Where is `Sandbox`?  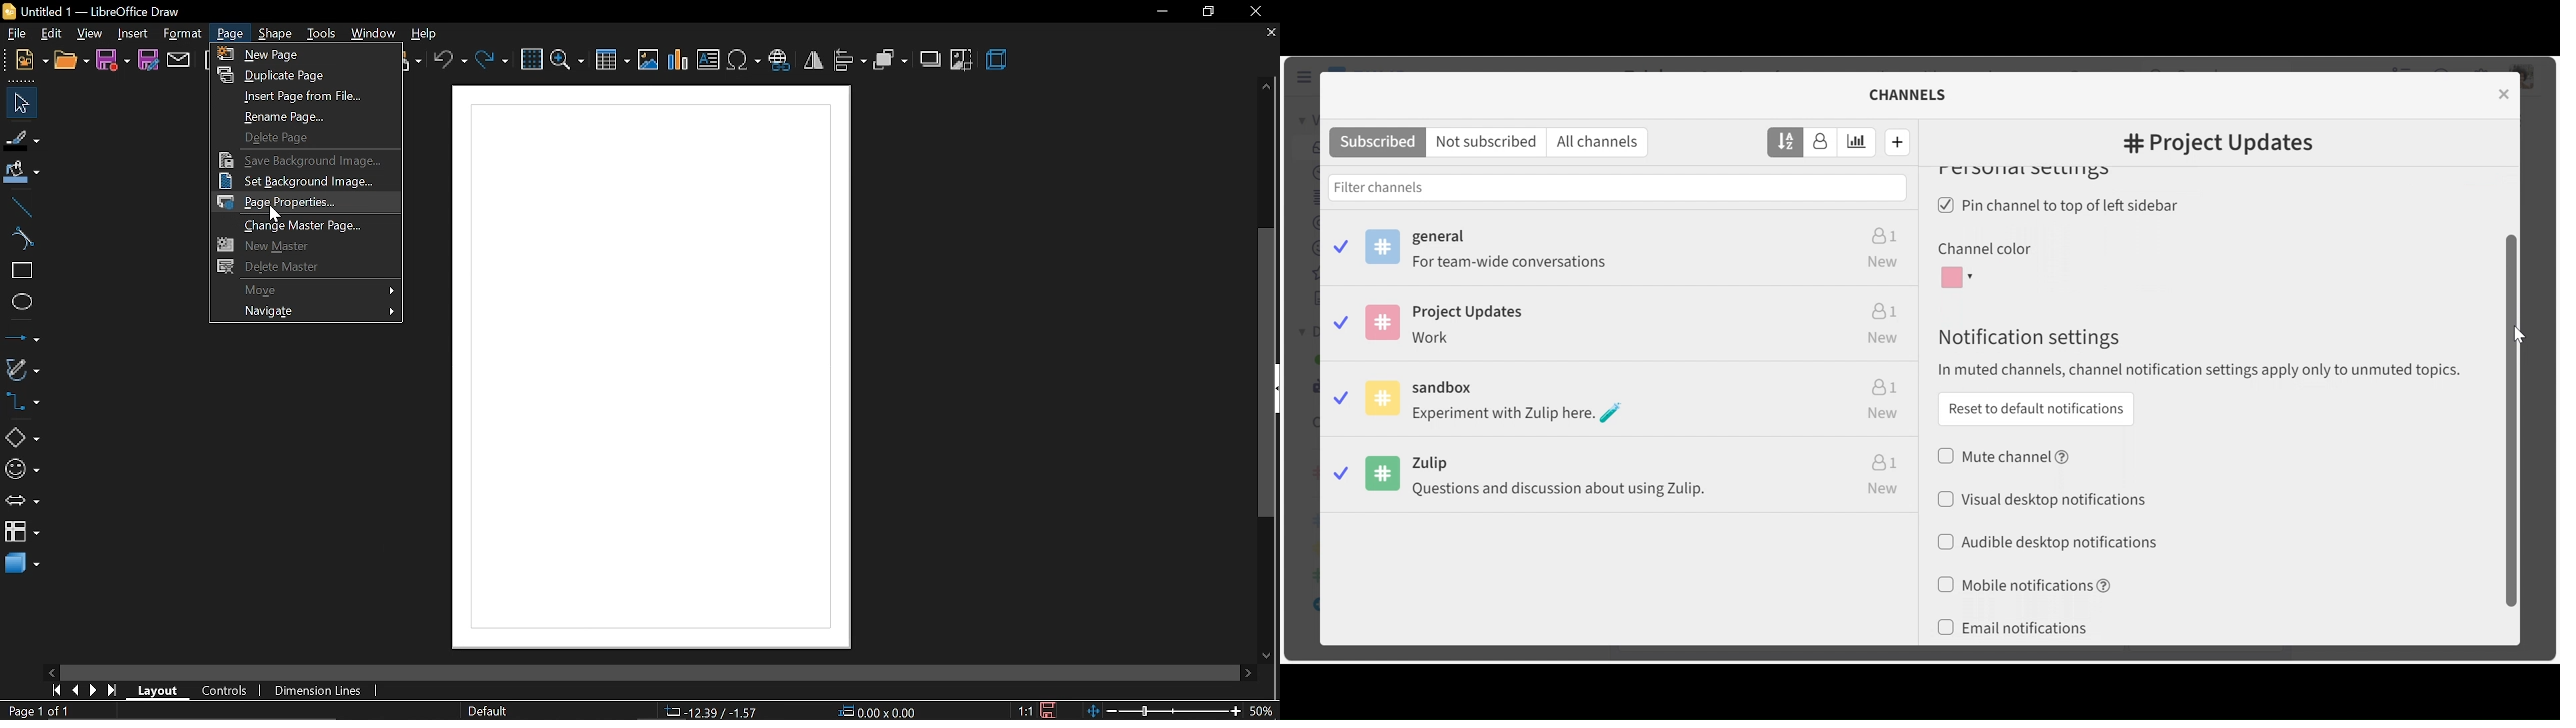 Sandbox is located at coordinates (1621, 403).